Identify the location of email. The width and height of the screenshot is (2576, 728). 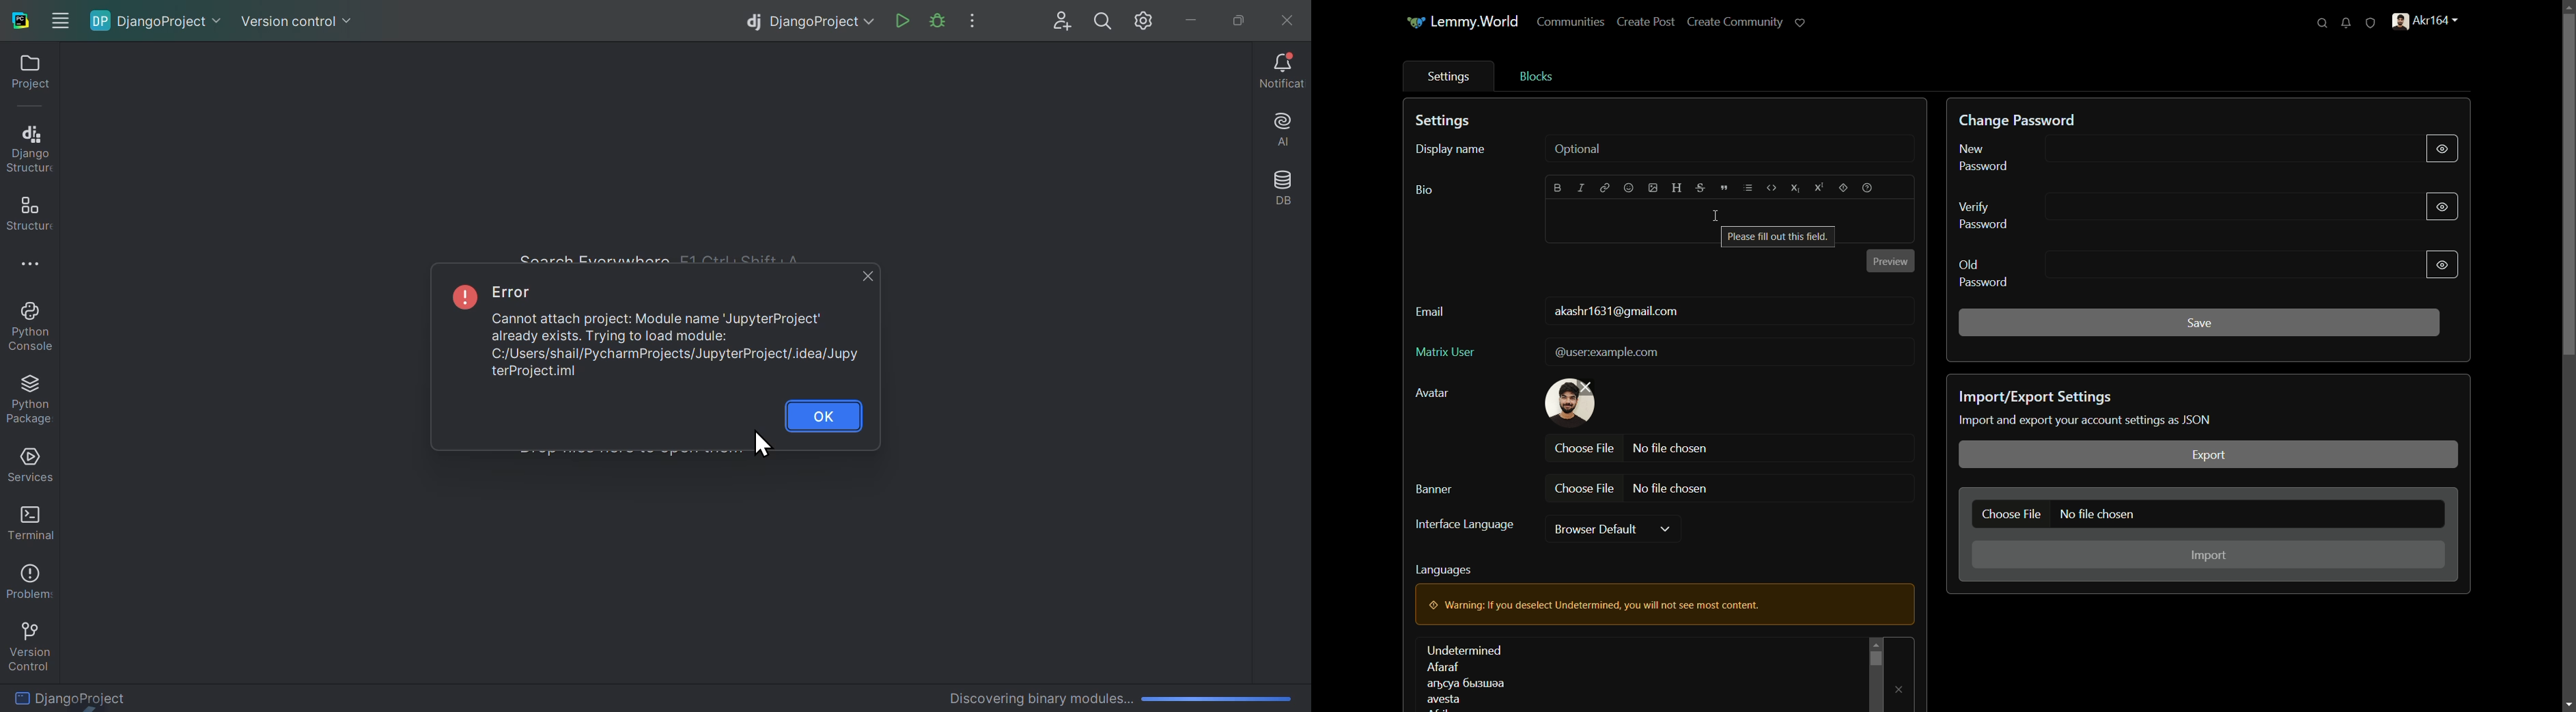
(1430, 312).